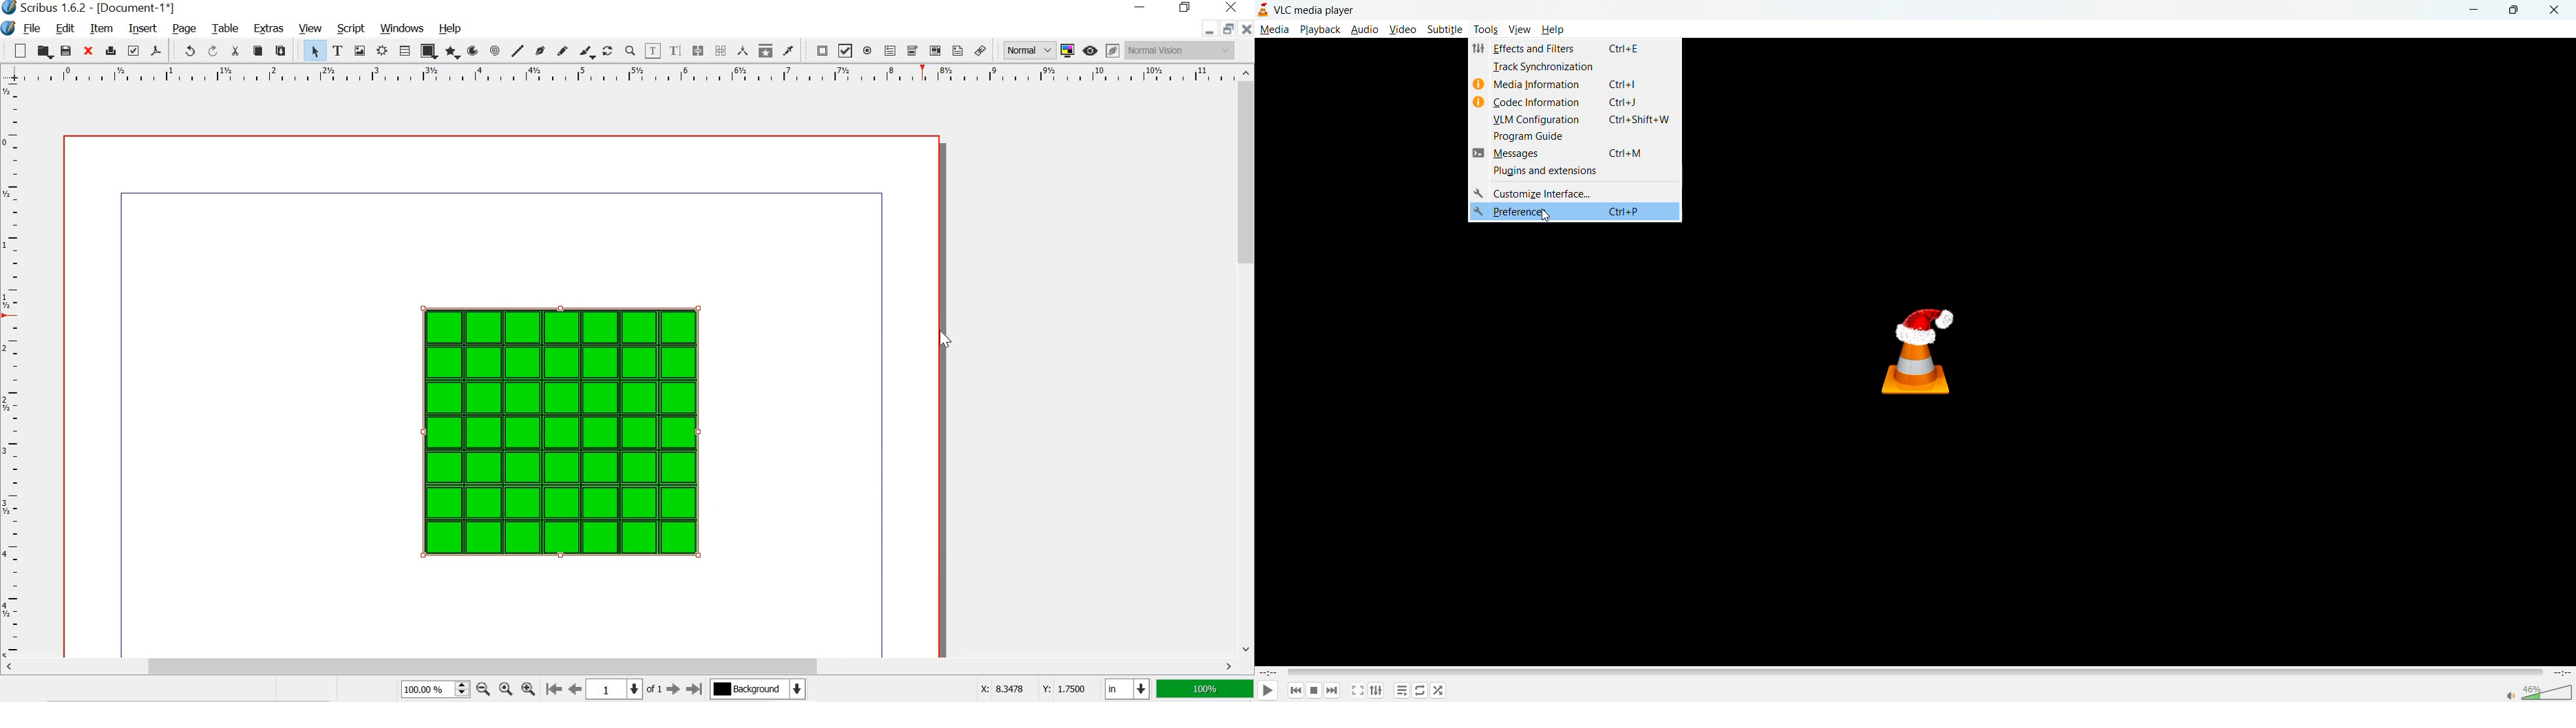  What do you see at coordinates (285, 52) in the screenshot?
I see `paste` at bounding box center [285, 52].